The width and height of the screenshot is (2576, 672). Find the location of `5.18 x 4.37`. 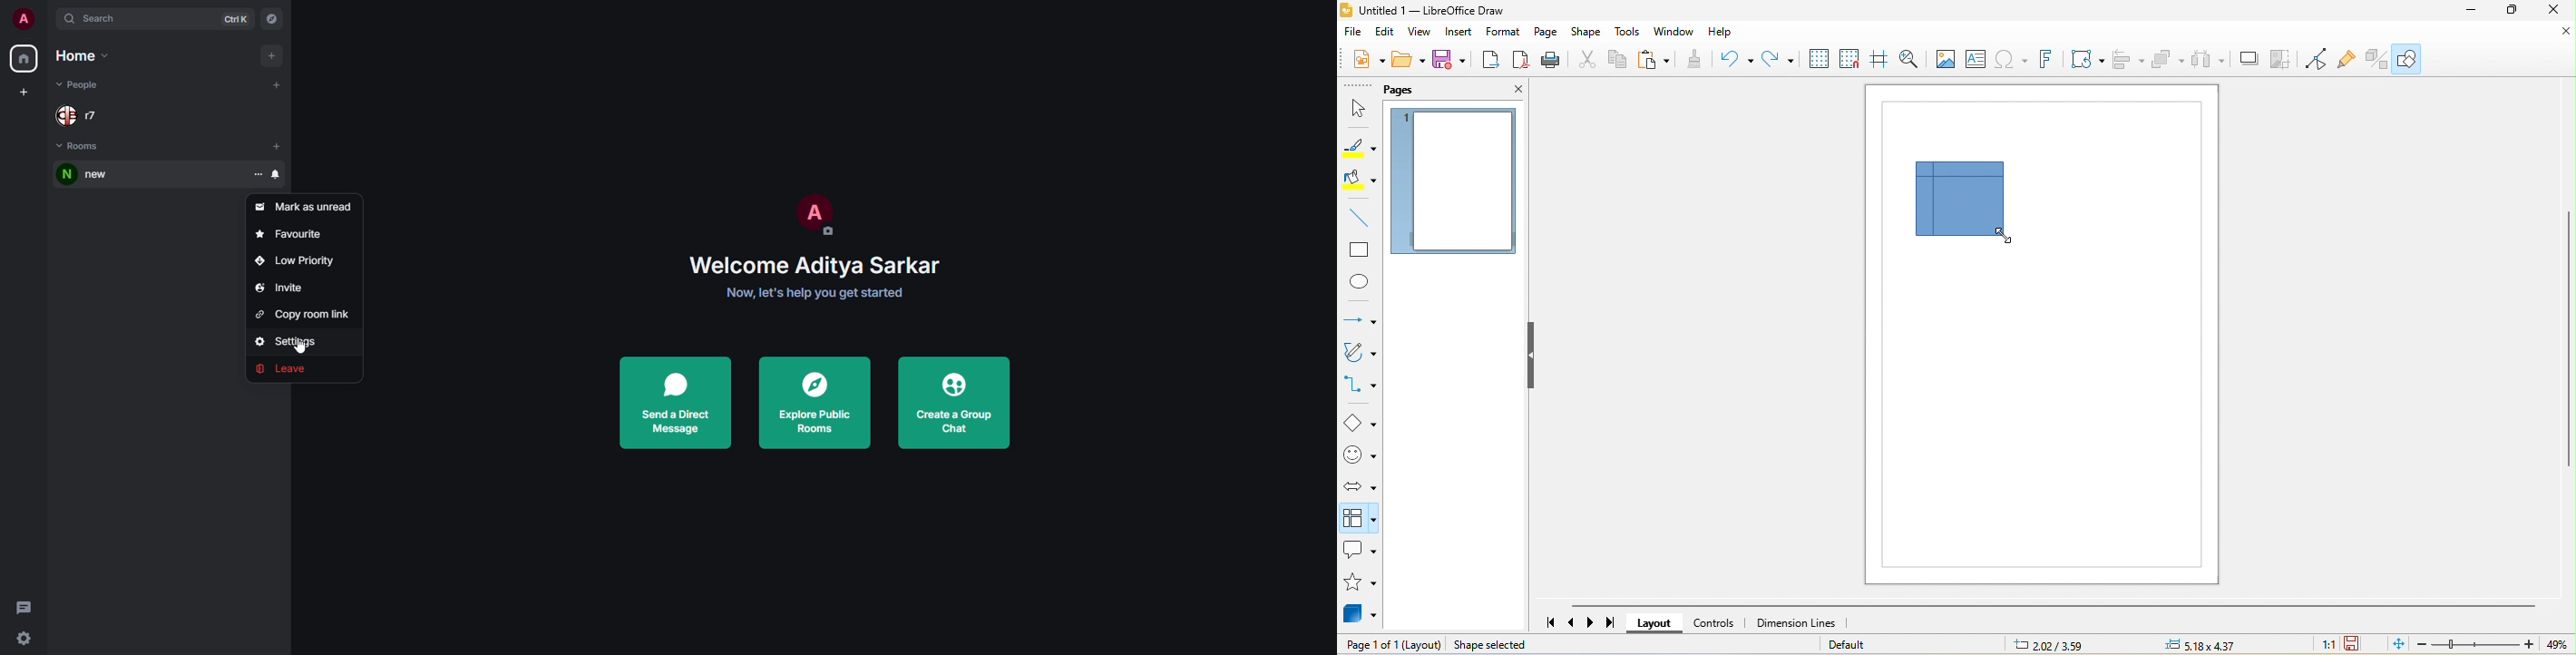

5.18 x 4.37 is located at coordinates (2217, 644).